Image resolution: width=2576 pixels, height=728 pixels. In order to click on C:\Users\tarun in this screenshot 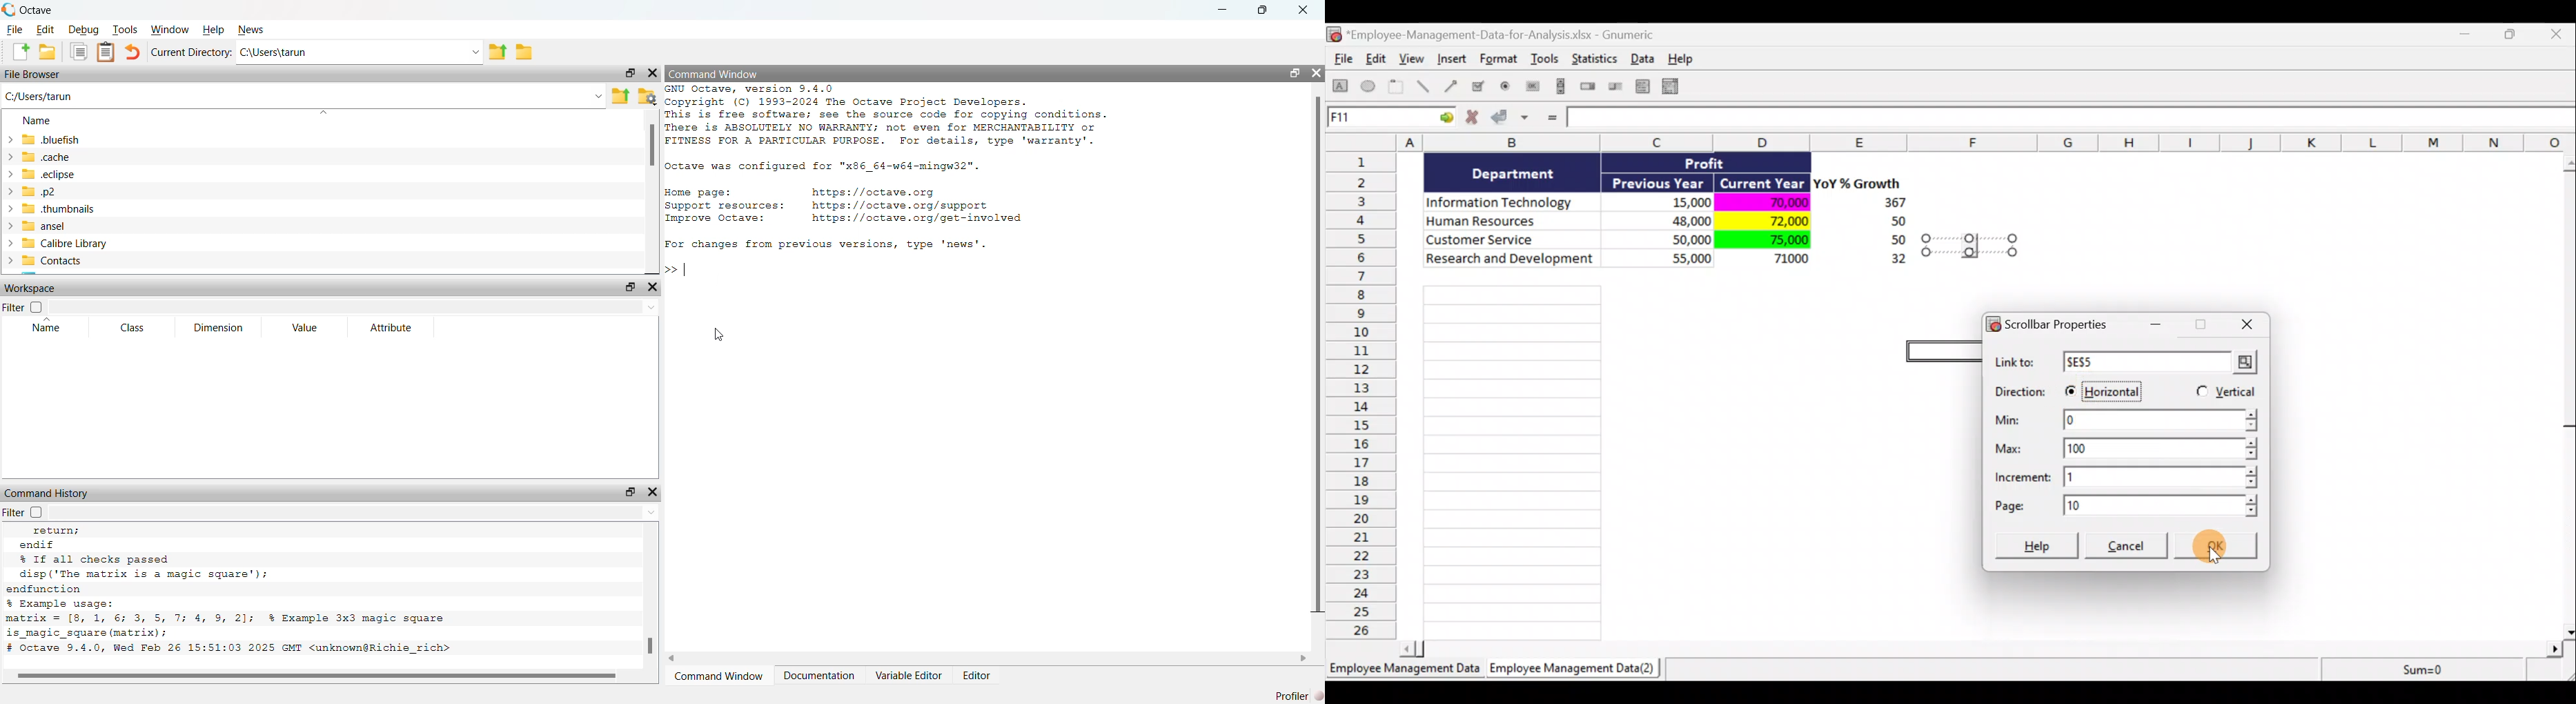, I will do `click(39, 96)`.